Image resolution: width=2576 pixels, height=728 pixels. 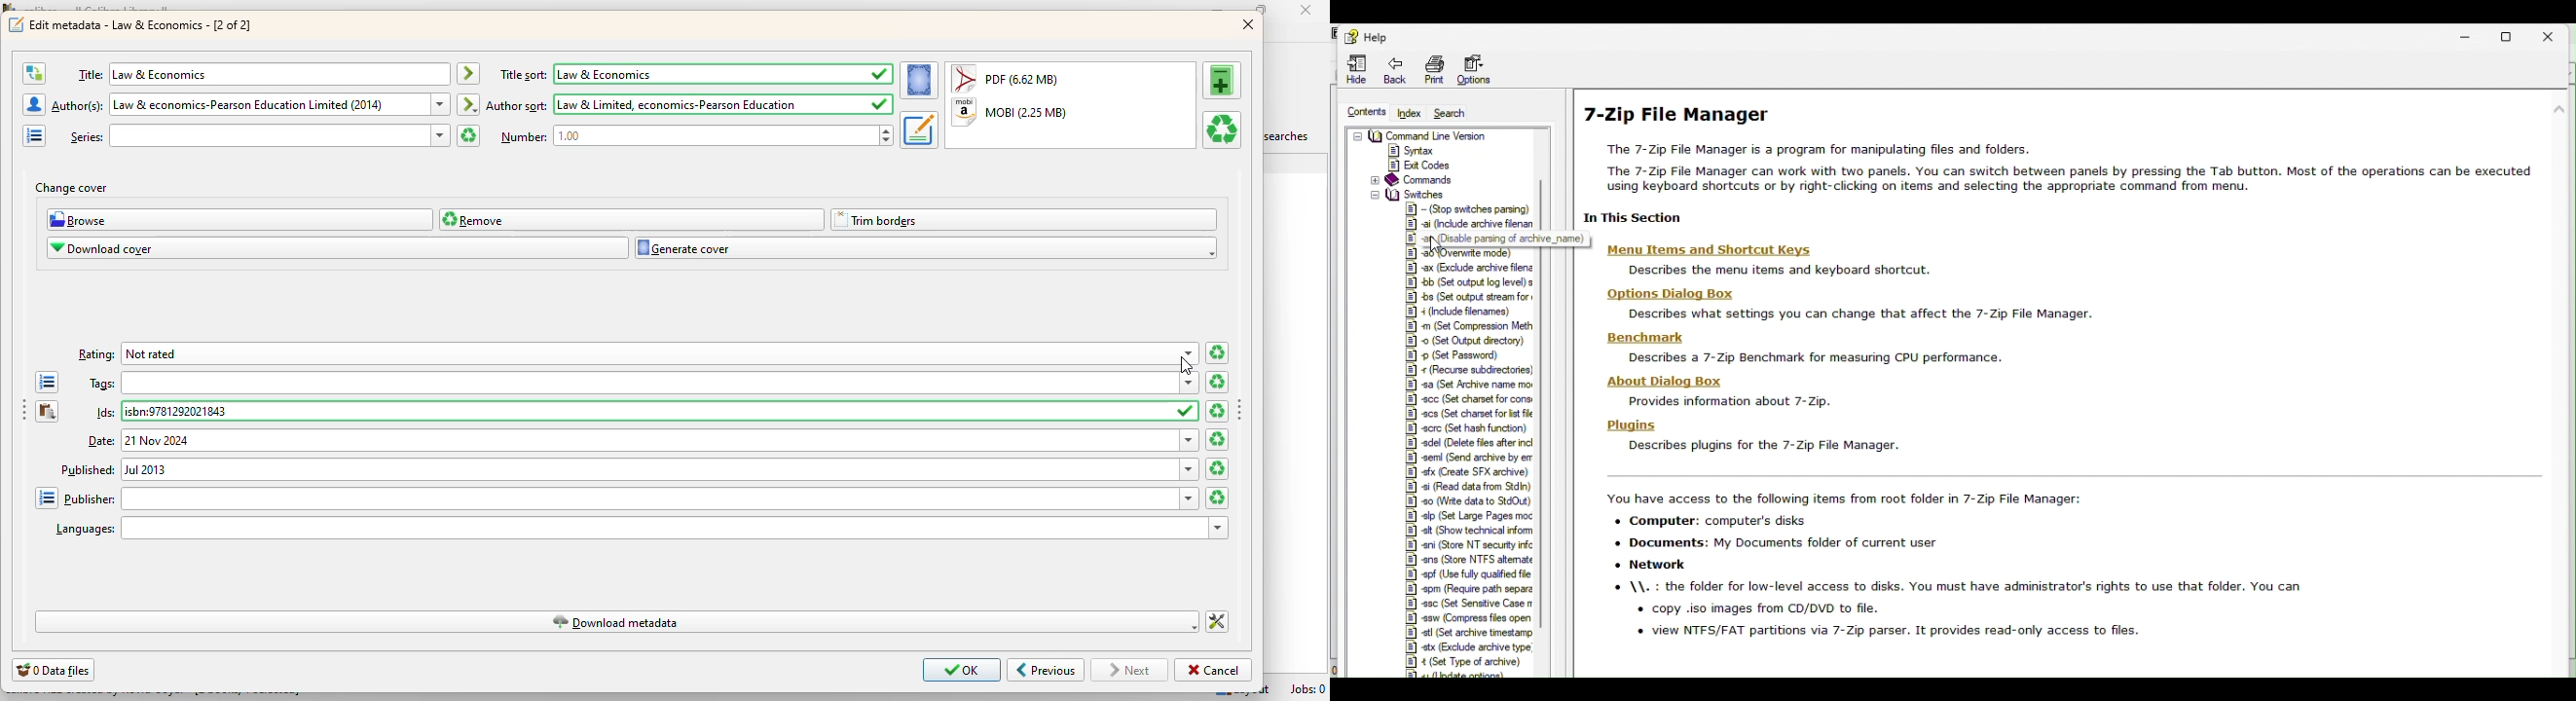 What do you see at coordinates (1467, 545) in the screenshot?
I see `|B] ani (Store NT securtty infc` at bounding box center [1467, 545].